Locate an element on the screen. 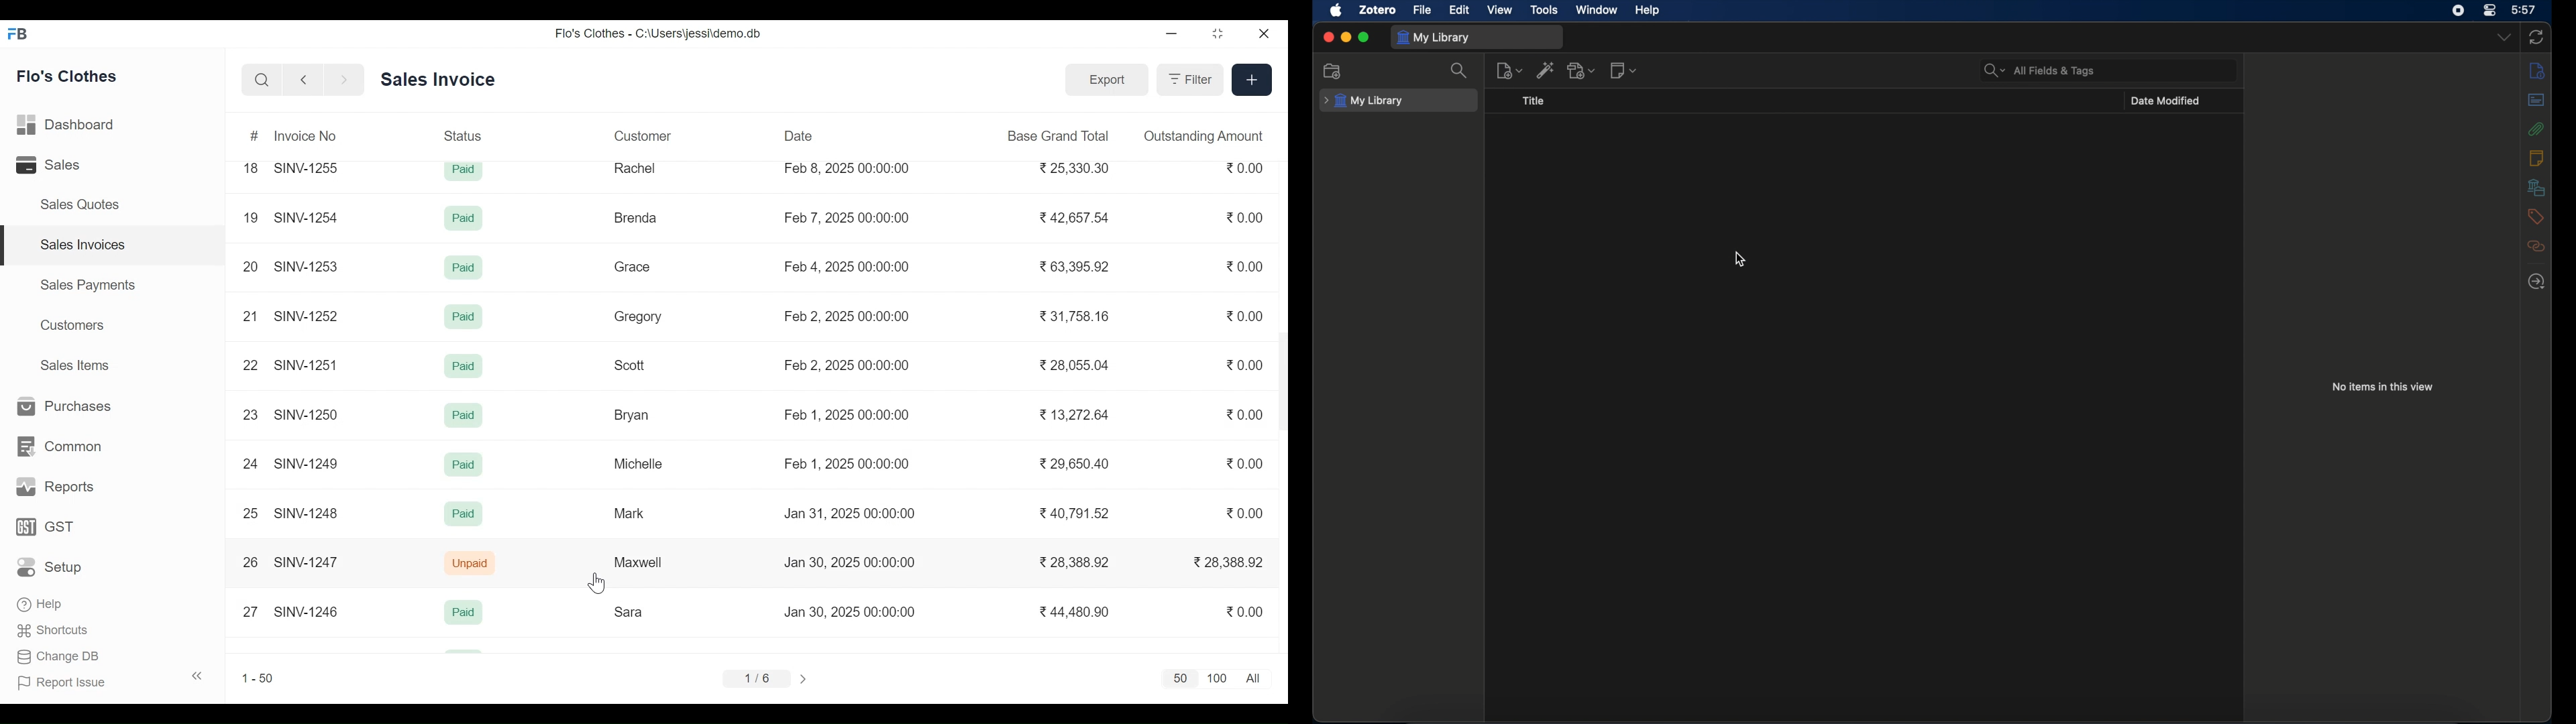 This screenshot has height=728, width=2576. 20 is located at coordinates (250, 264).